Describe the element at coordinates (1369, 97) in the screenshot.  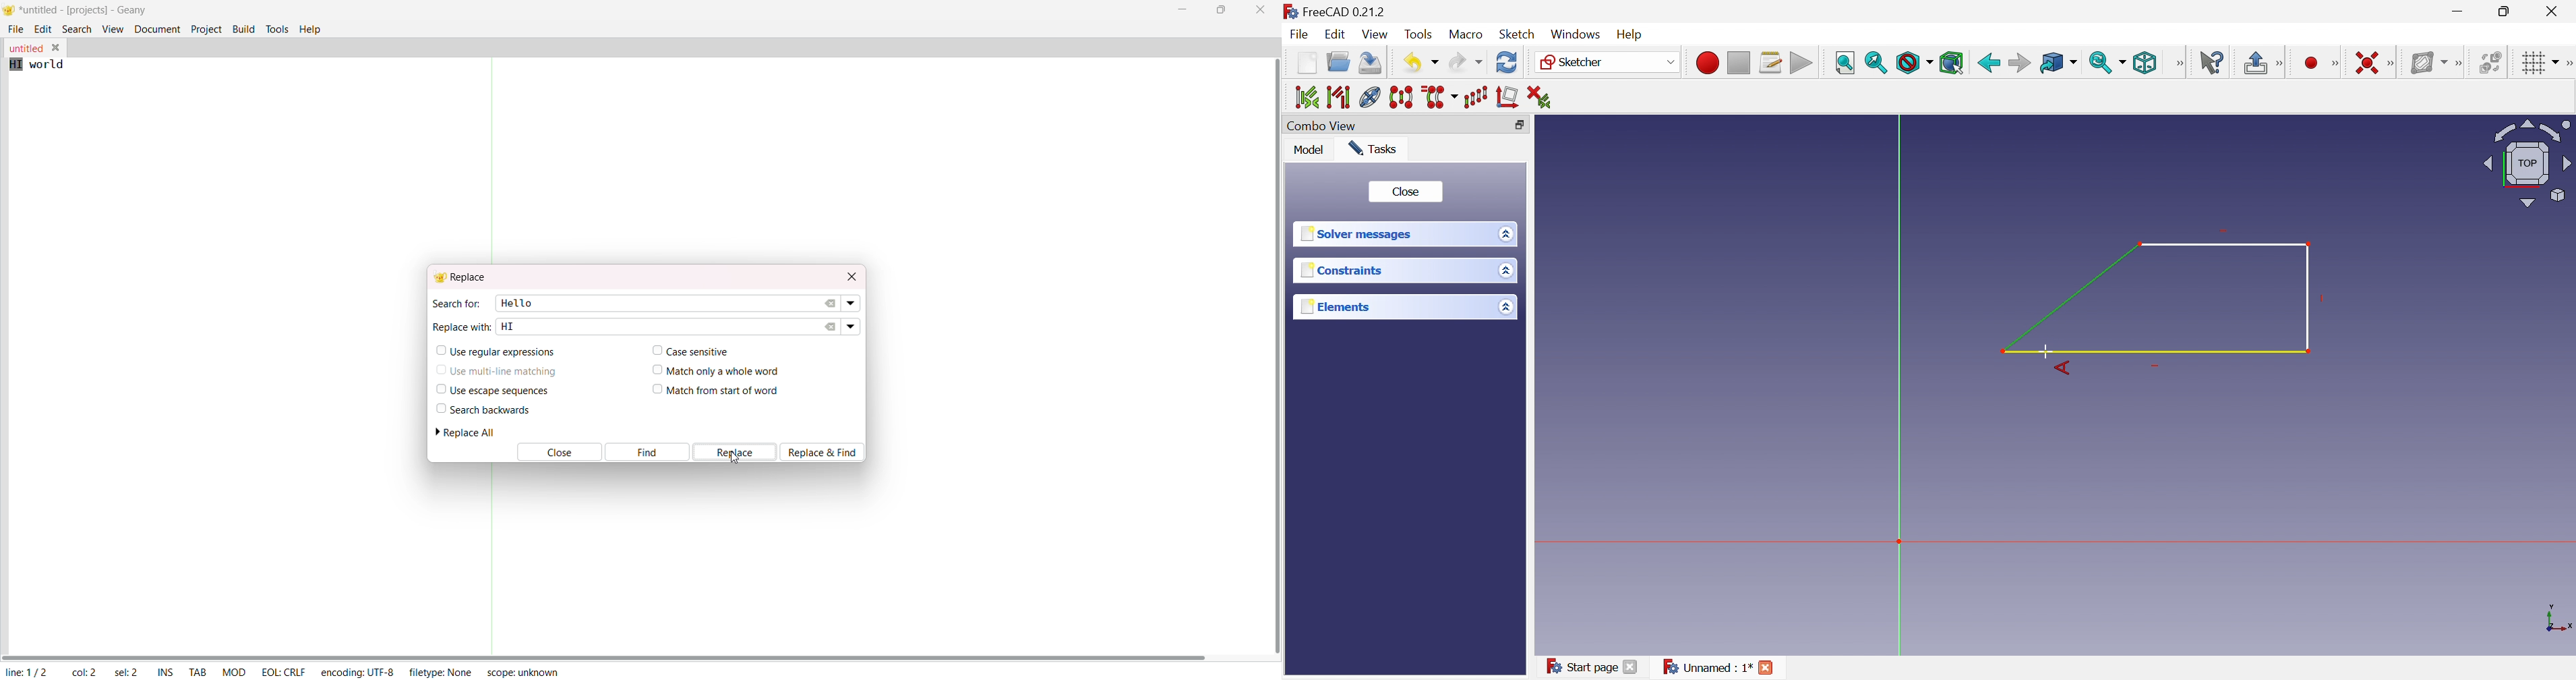
I see `Show/Hide internal geometry` at that location.